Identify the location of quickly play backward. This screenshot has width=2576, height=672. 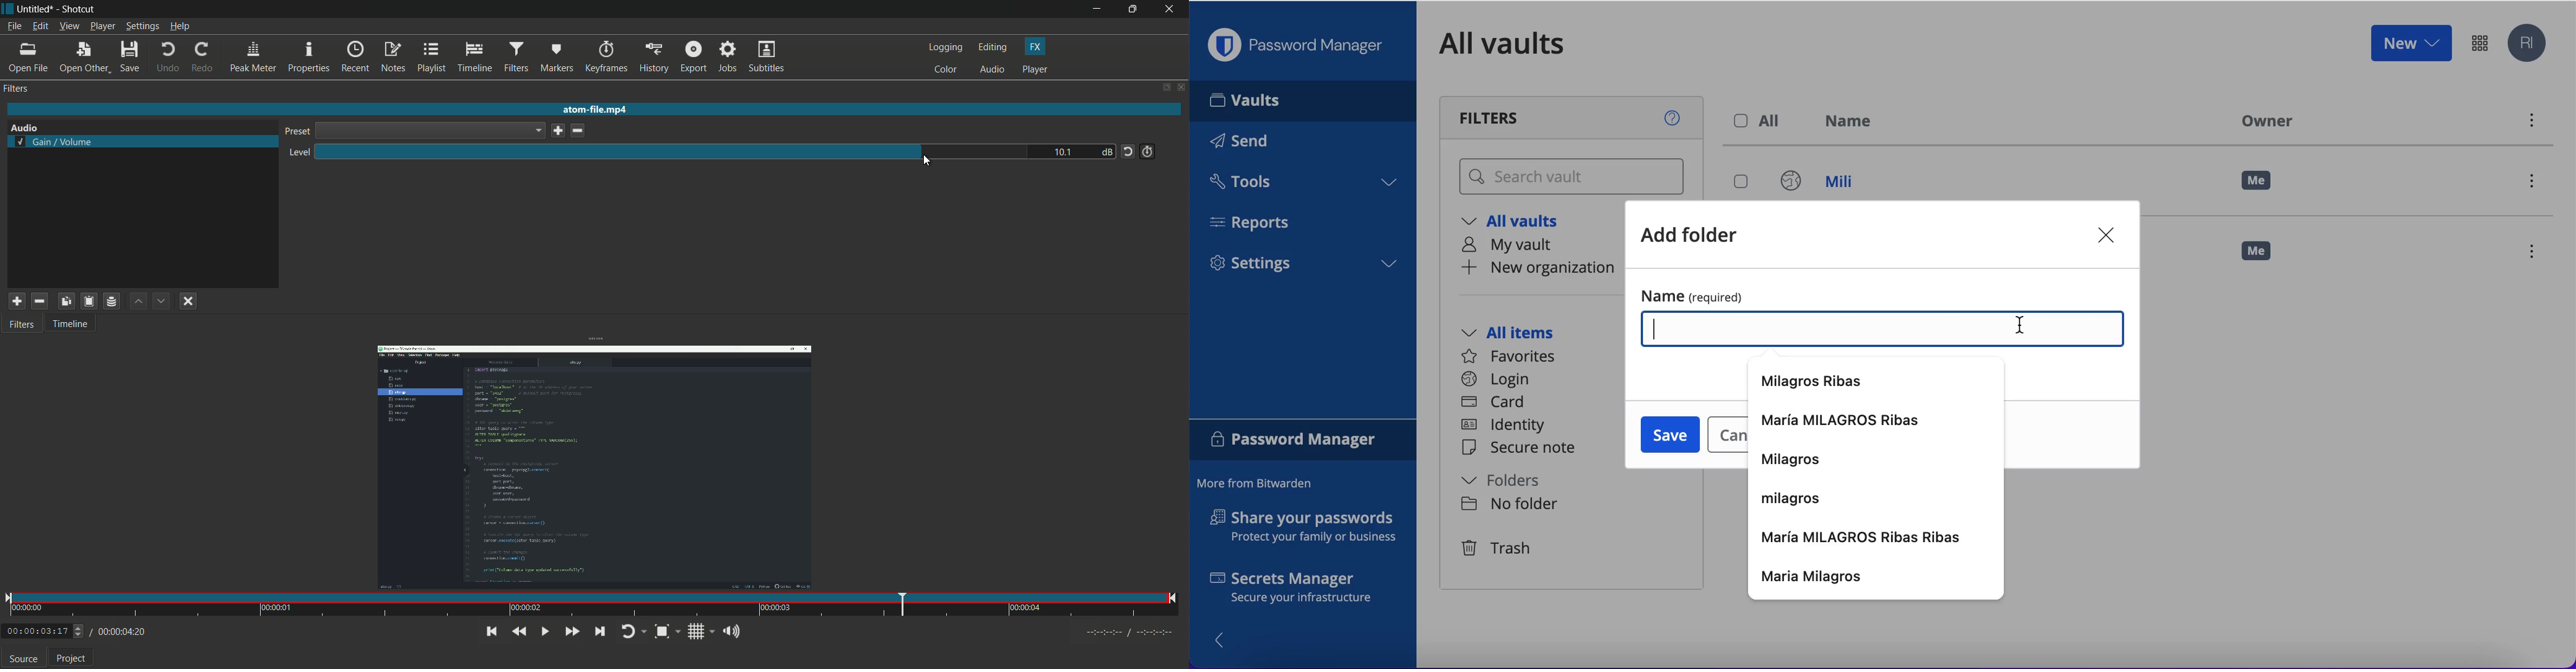
(518, 632).